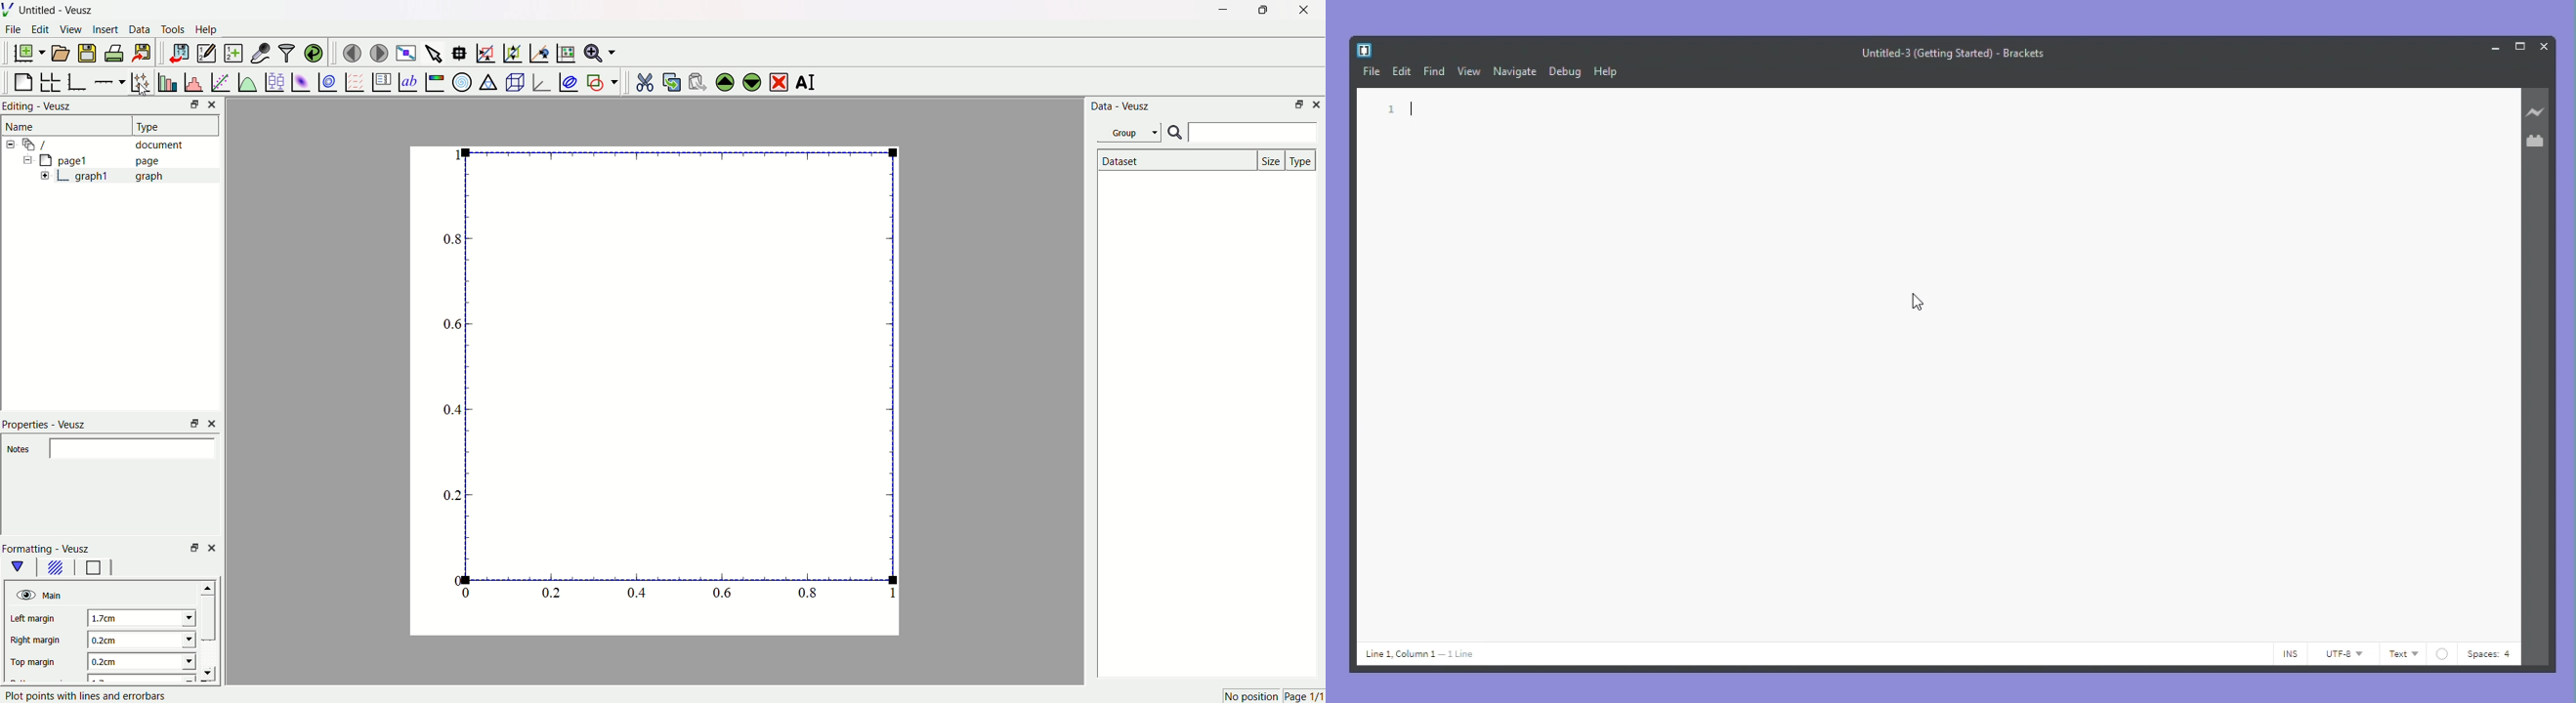 This screenshot has height=728, width=2576. I want to click on fit a function, so click(220, 81).